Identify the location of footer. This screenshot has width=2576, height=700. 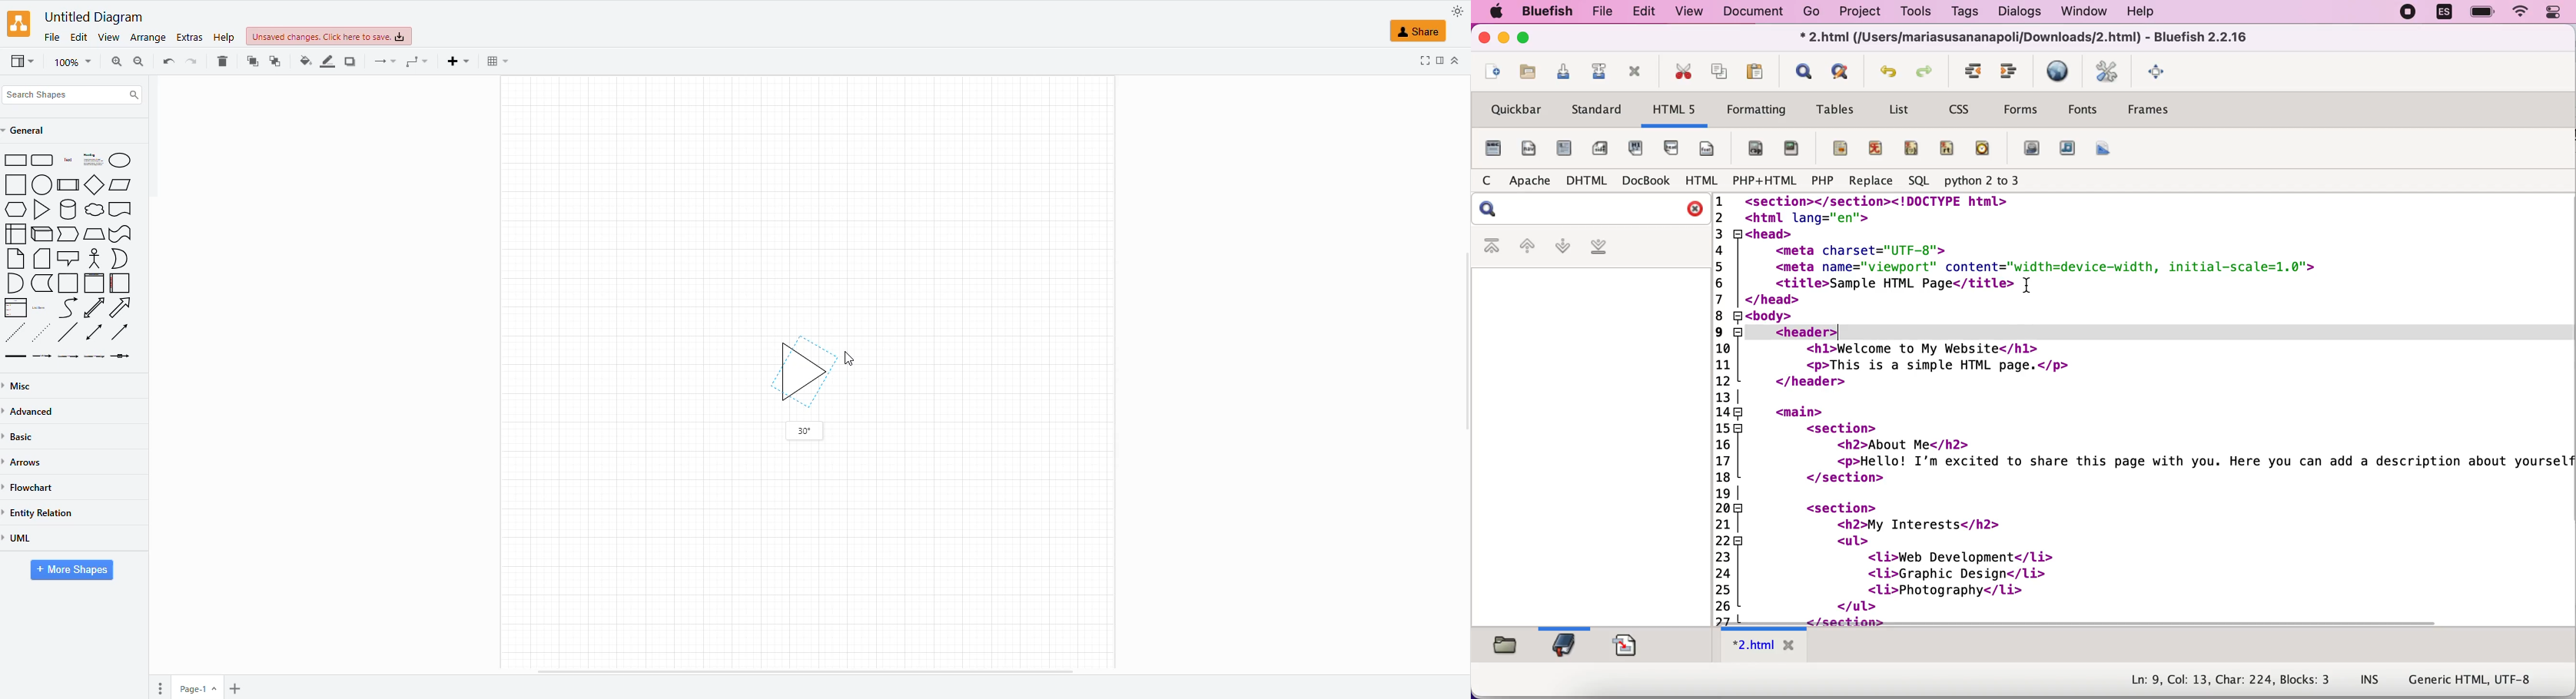
(1711, 147).